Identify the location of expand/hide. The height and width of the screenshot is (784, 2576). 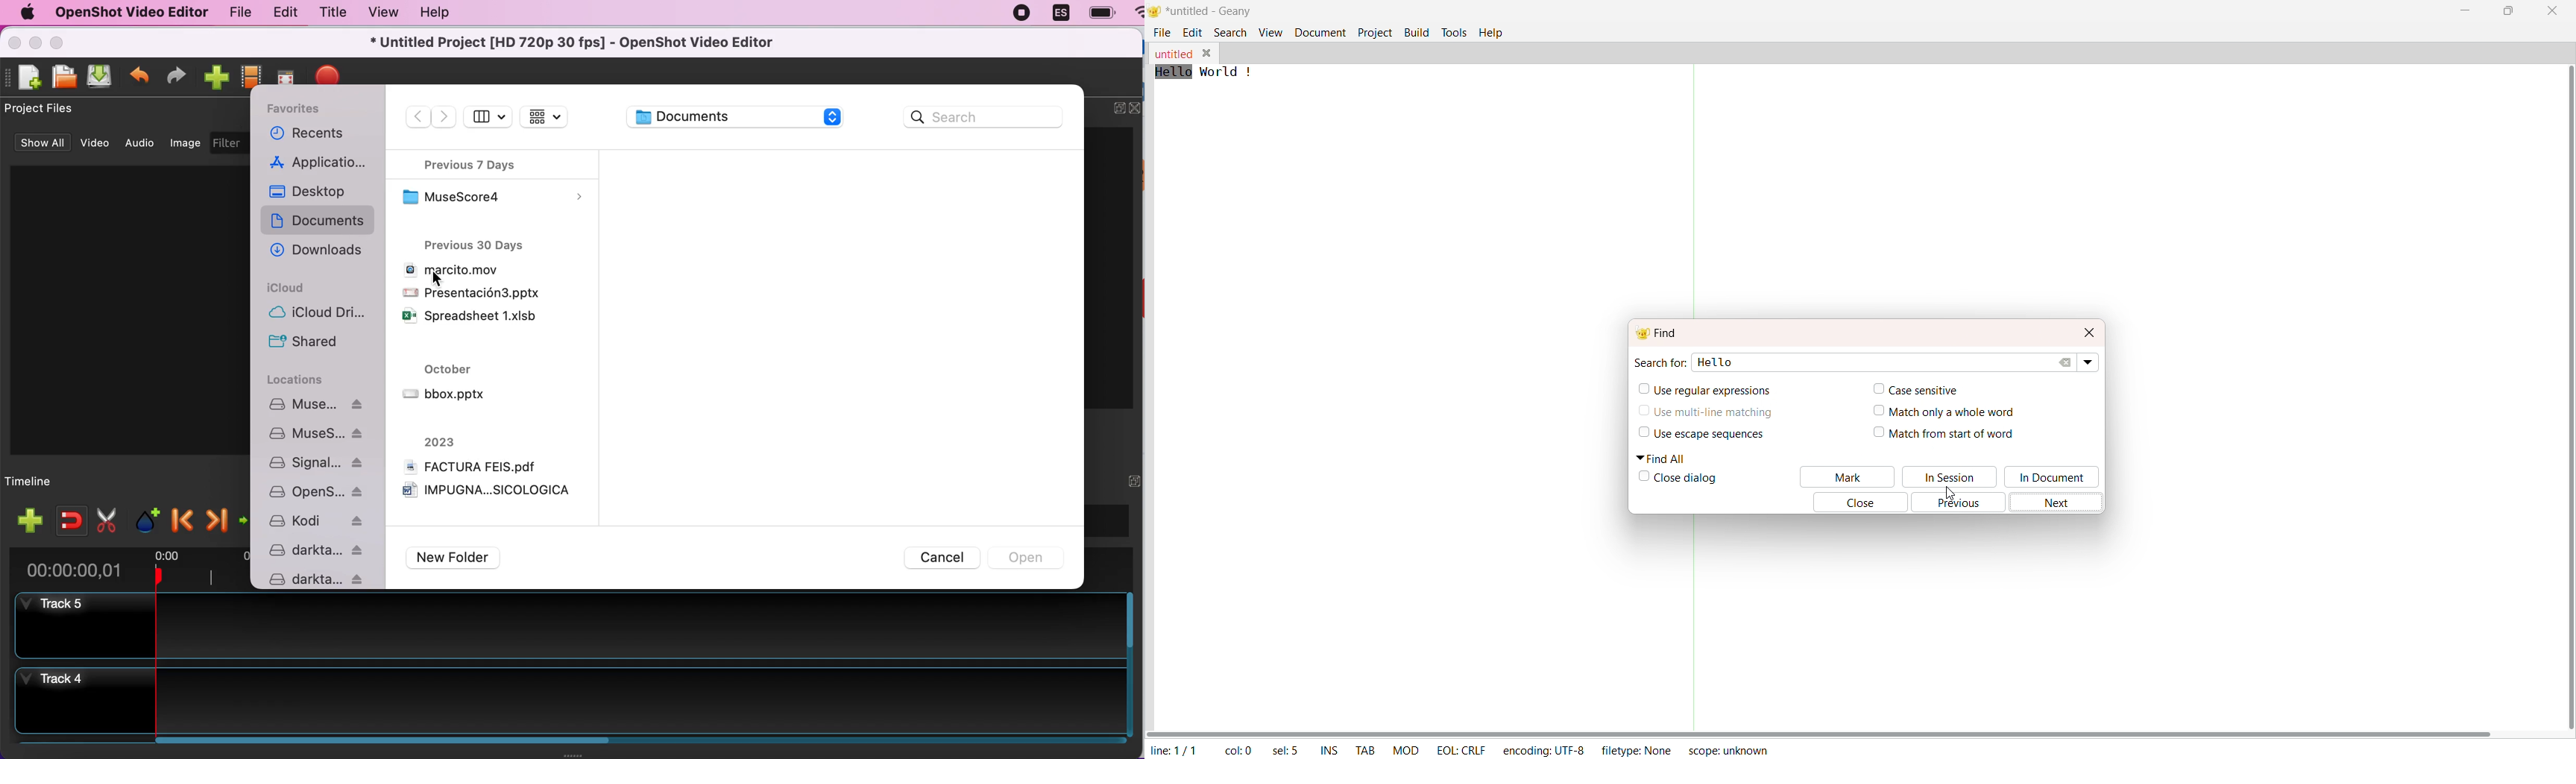
(1131, 480).